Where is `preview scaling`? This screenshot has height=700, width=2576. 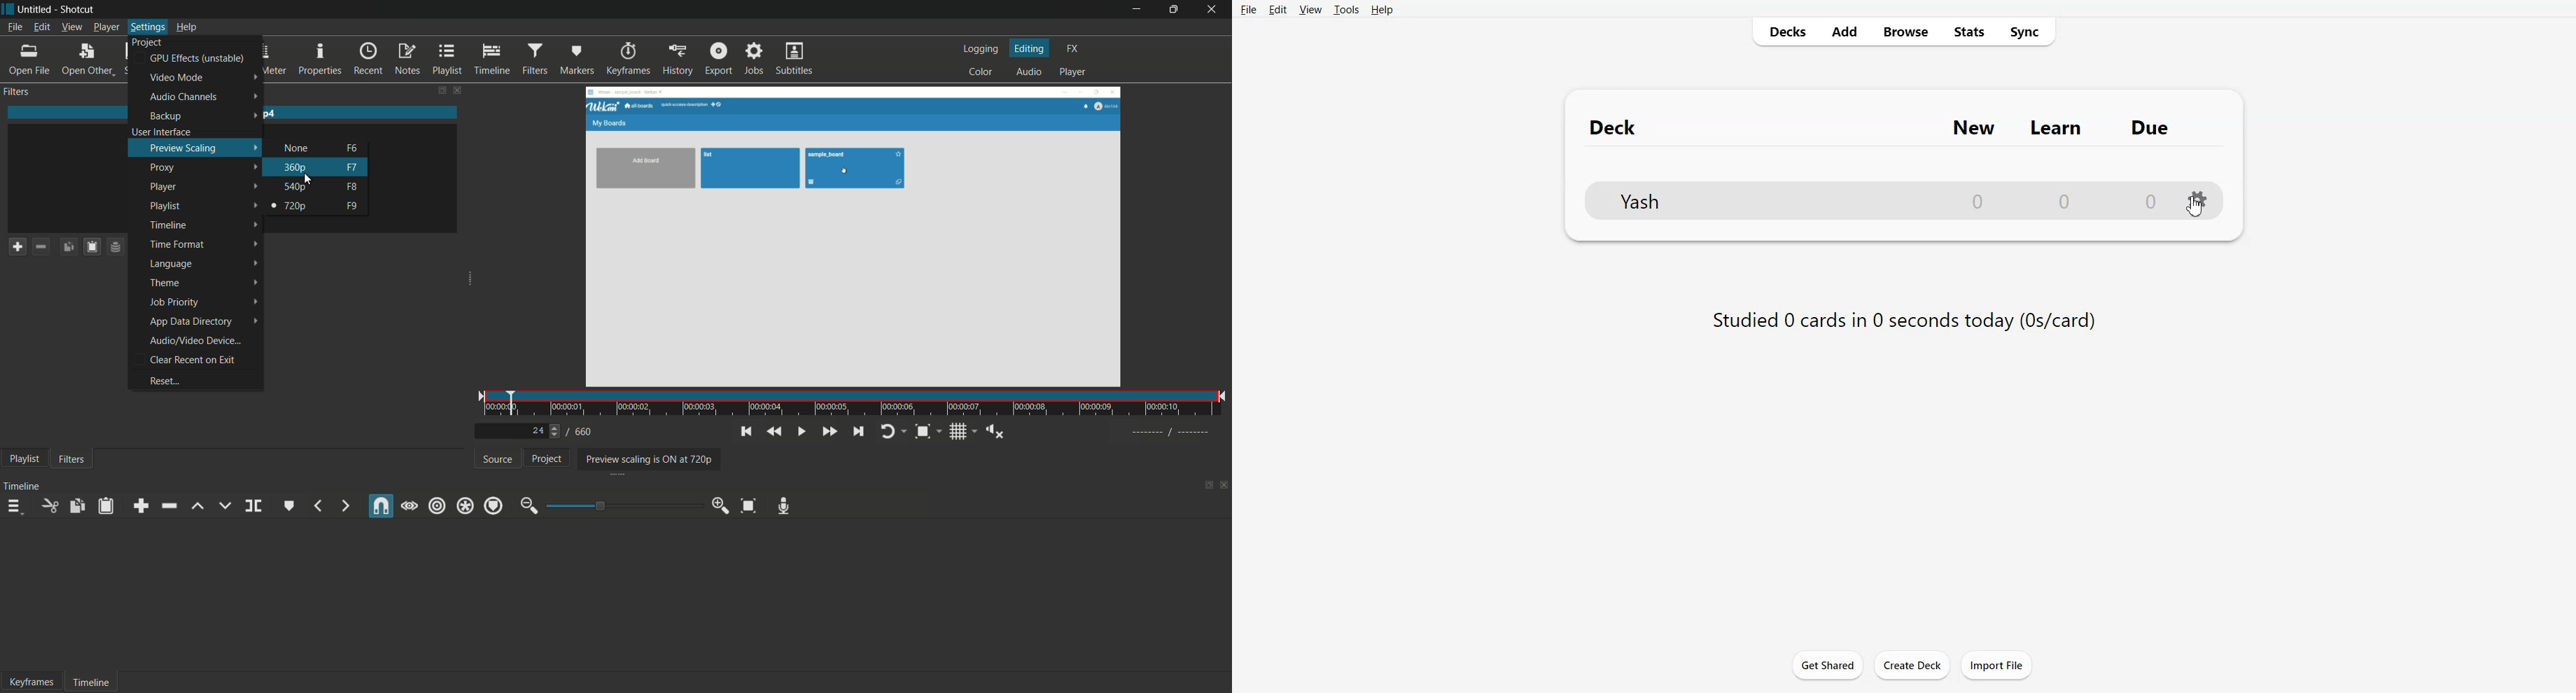 preview scaling is located at coordinates (184, 148).